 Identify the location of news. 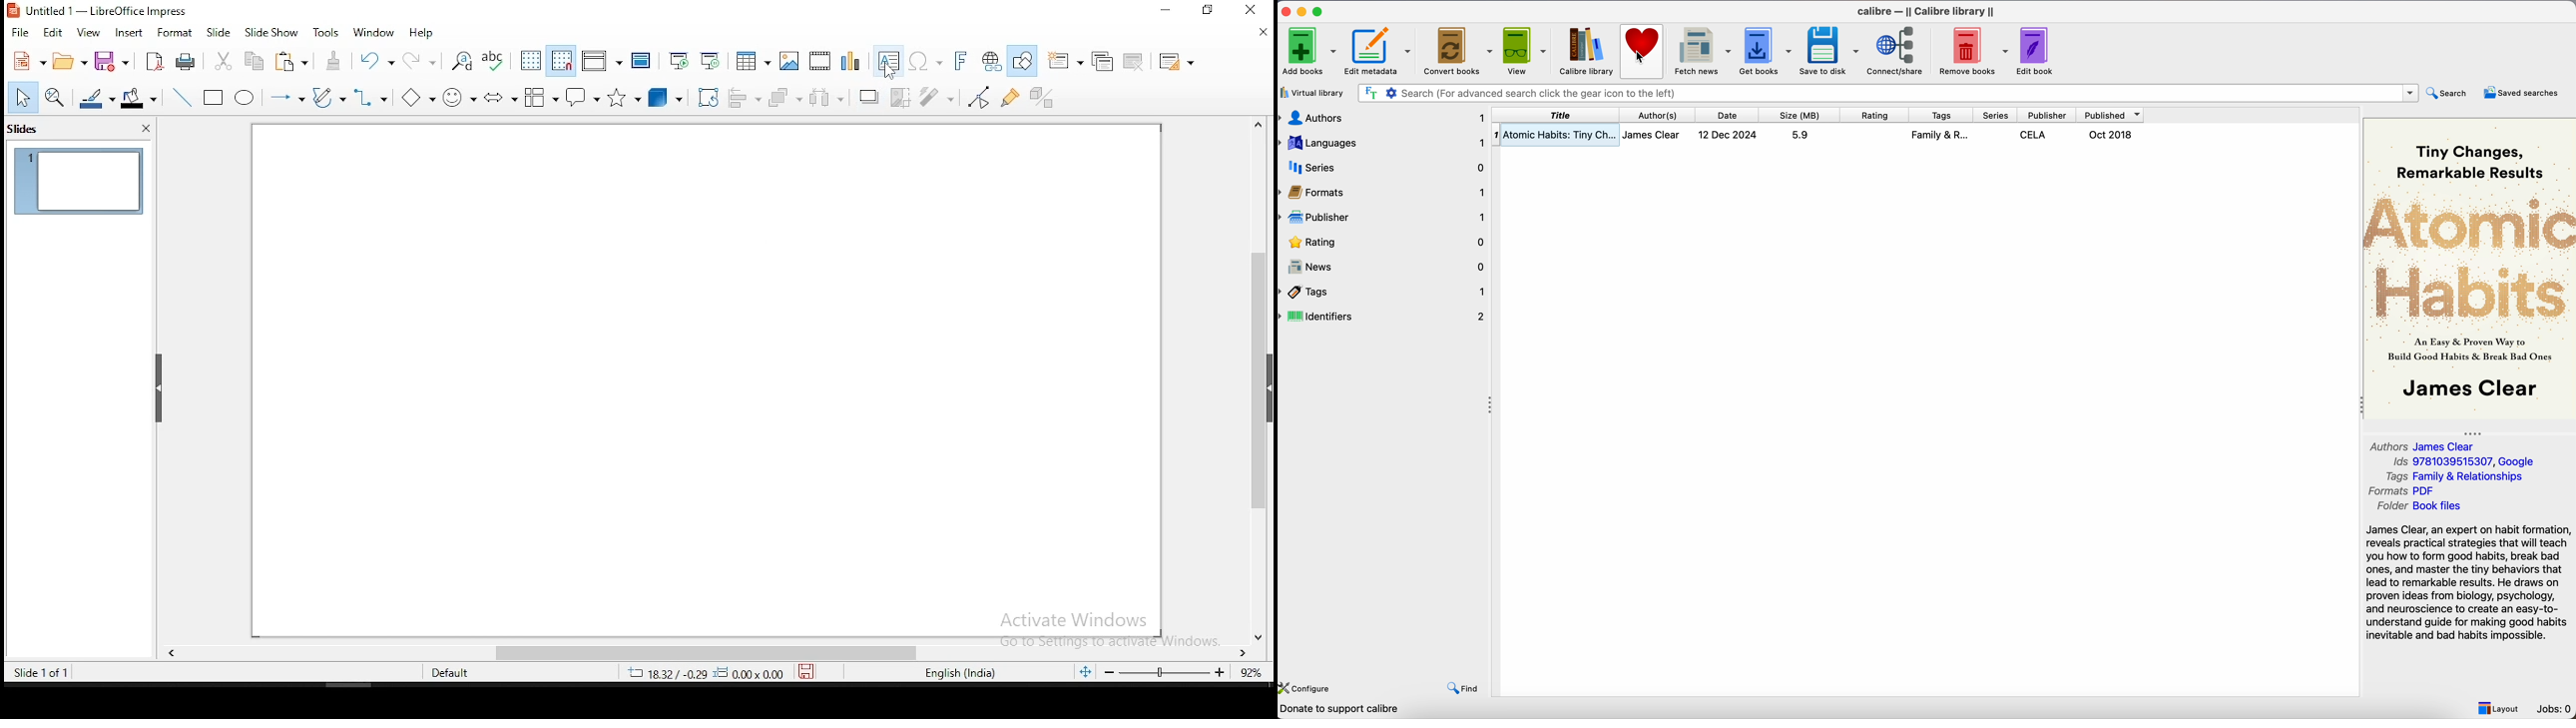
(1386, 266).